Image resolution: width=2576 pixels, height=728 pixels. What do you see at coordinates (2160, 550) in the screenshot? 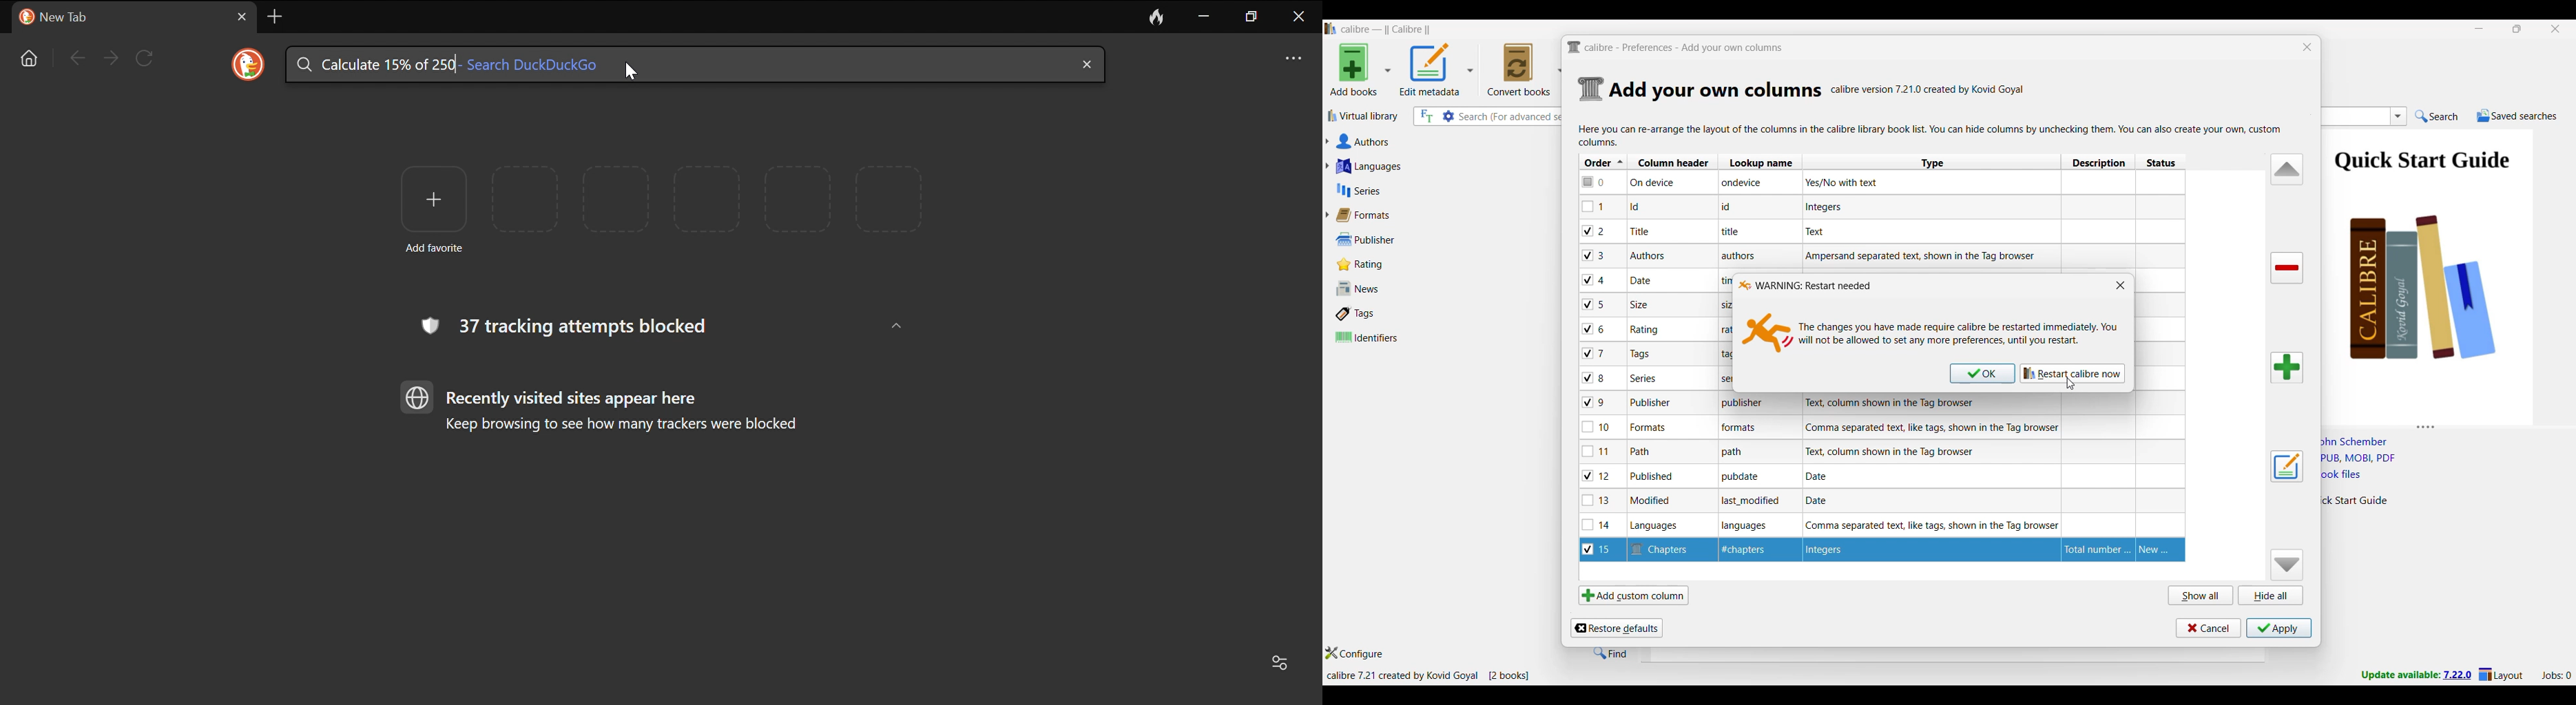
I see `New` at bounding box center [2160, 550].